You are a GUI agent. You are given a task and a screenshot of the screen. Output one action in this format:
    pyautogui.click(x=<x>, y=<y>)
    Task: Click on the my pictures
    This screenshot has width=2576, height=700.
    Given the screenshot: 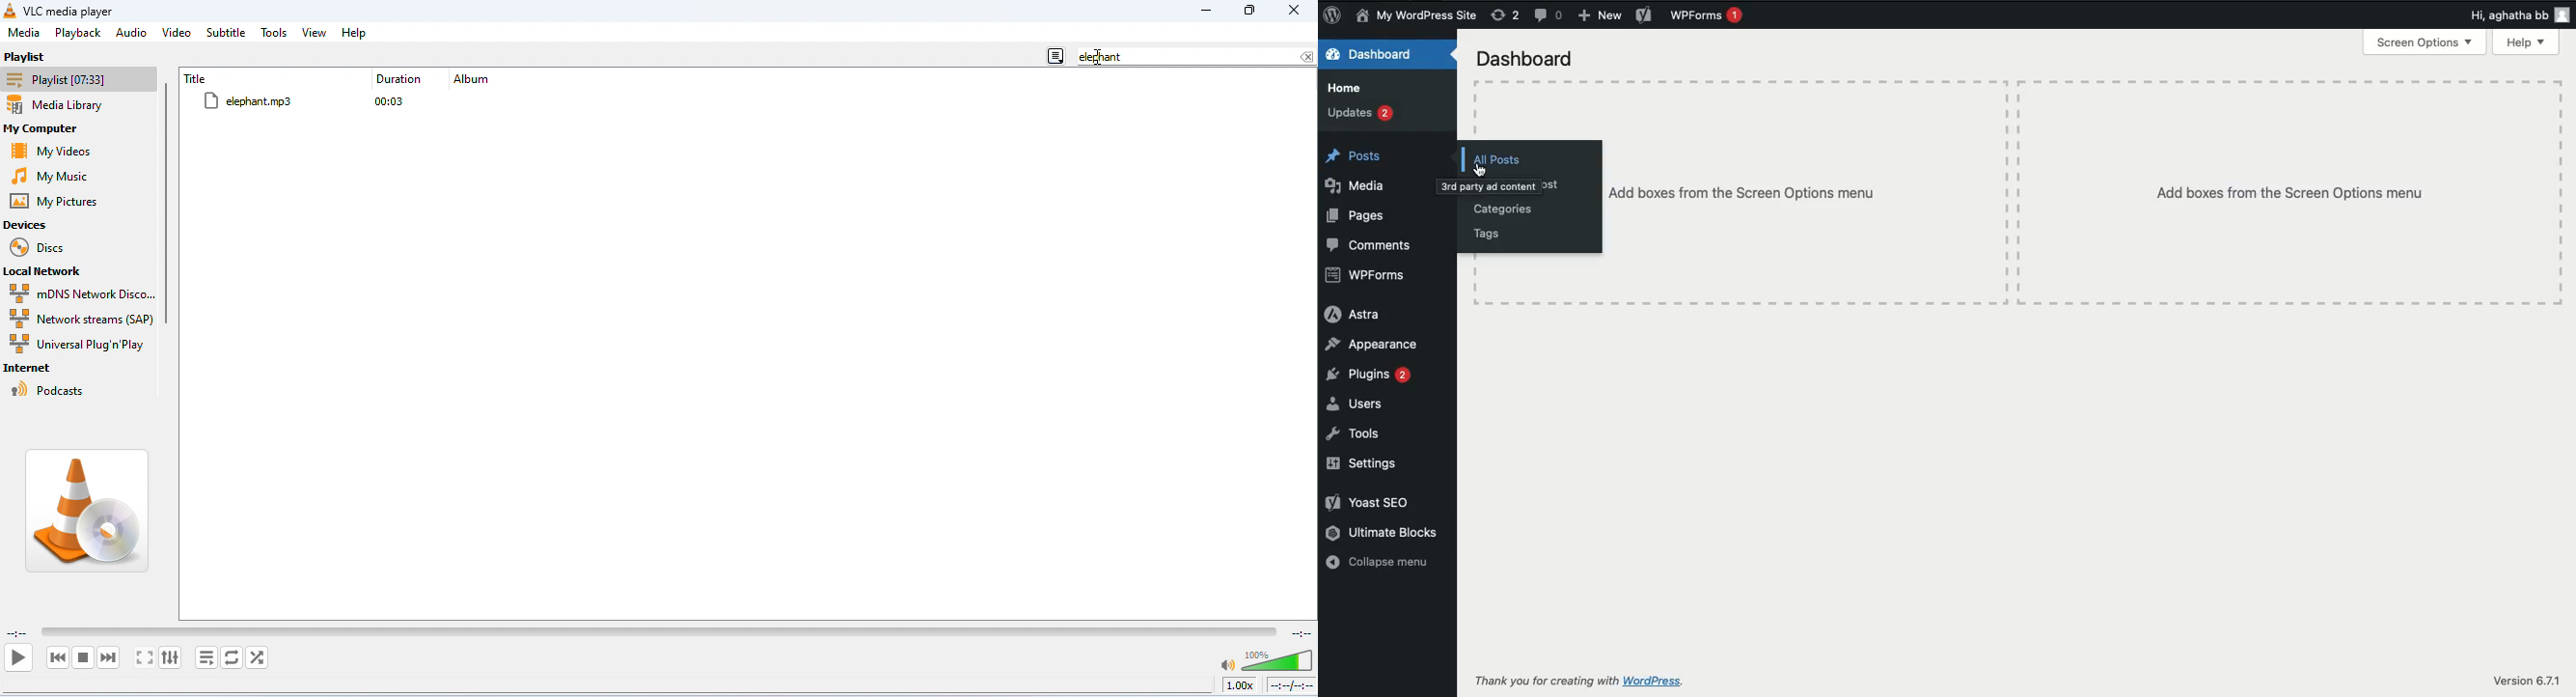 What is the action you would take?
    pyautogui.click(x=60, y=202)
    